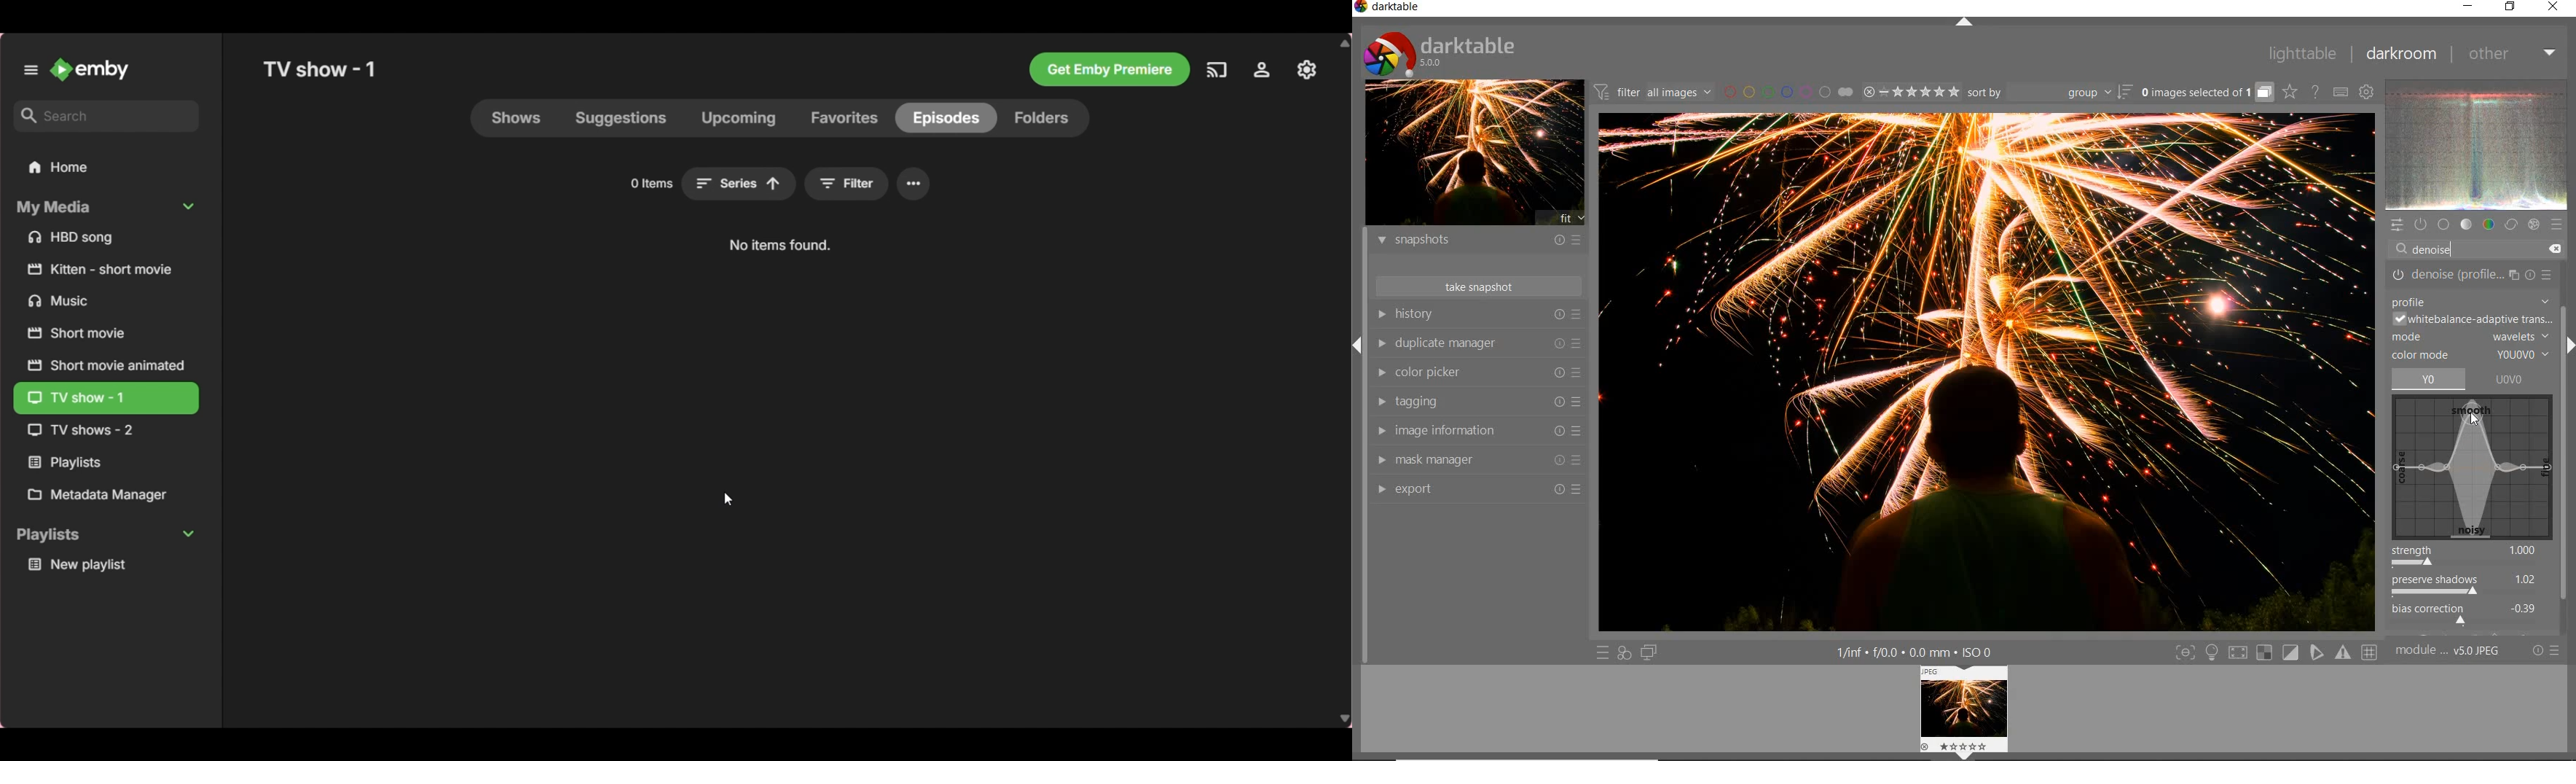 The height and width of the screenshot is (784, 2576). What do you see at coordinates (2548, 652) in the screenshot?
I see `reset or presets and preferences` at bounding box center [2548, 652].